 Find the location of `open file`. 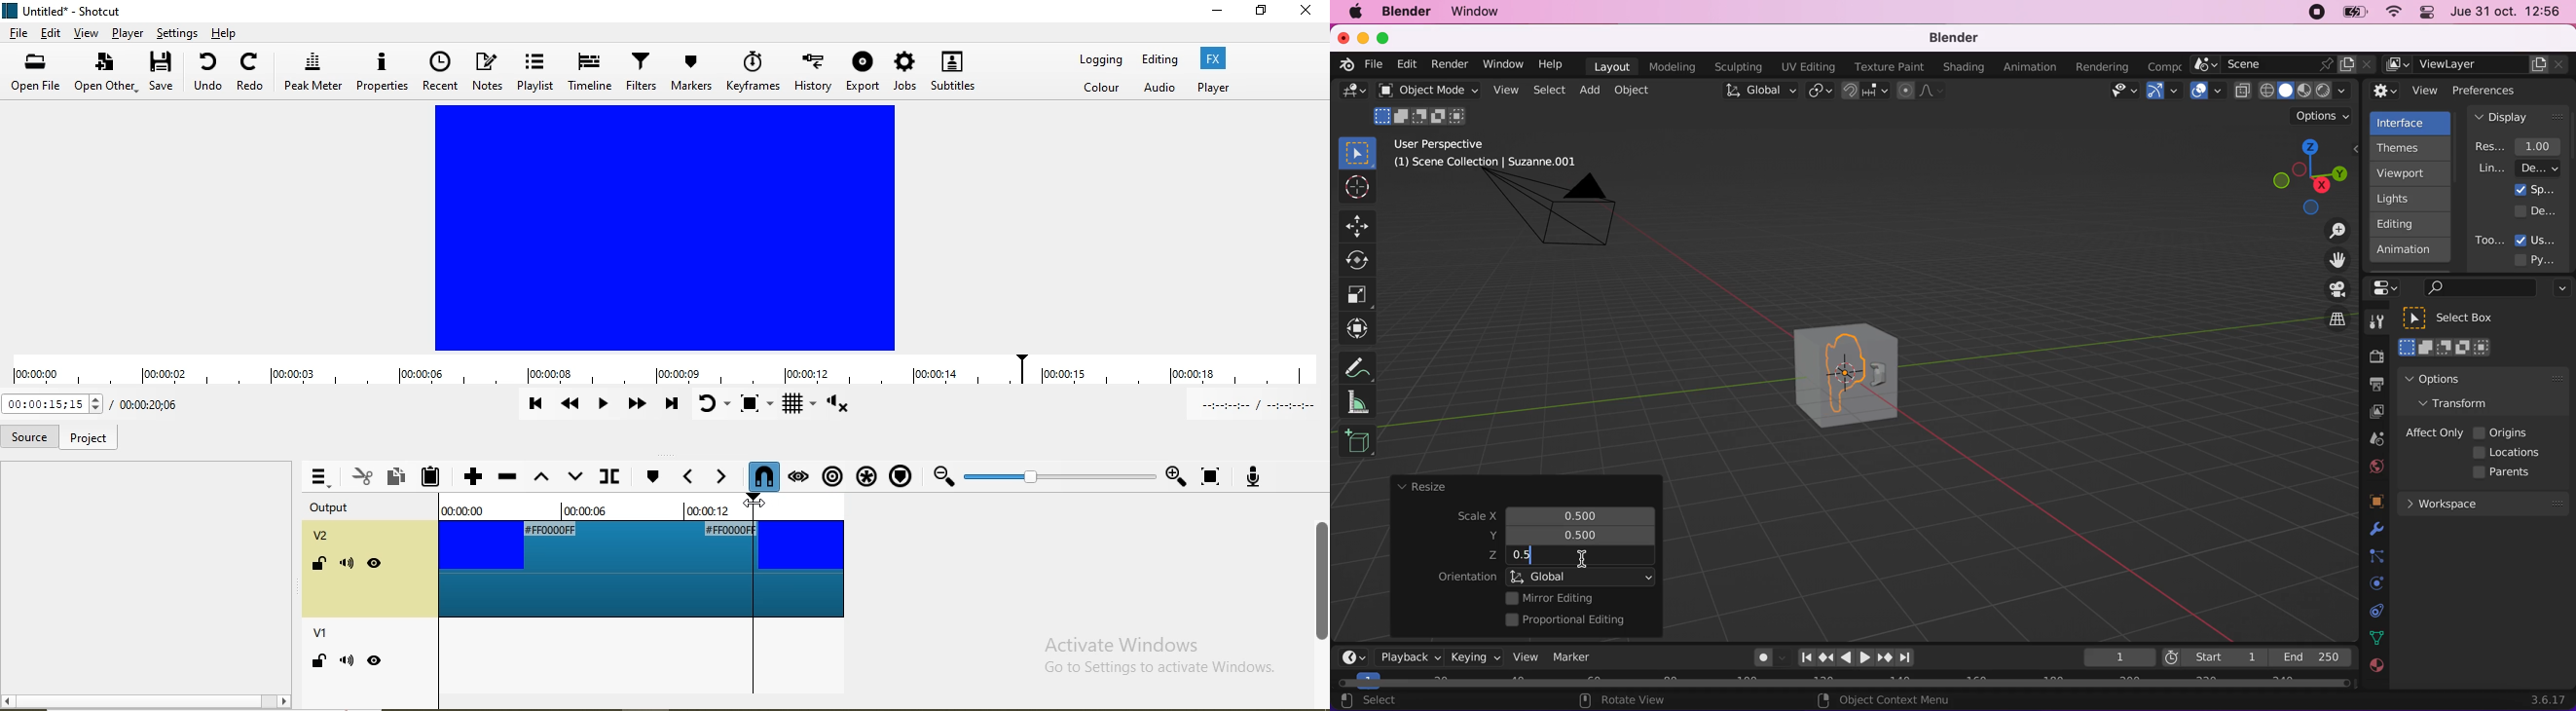

open file is located at coordinates (39, 74).